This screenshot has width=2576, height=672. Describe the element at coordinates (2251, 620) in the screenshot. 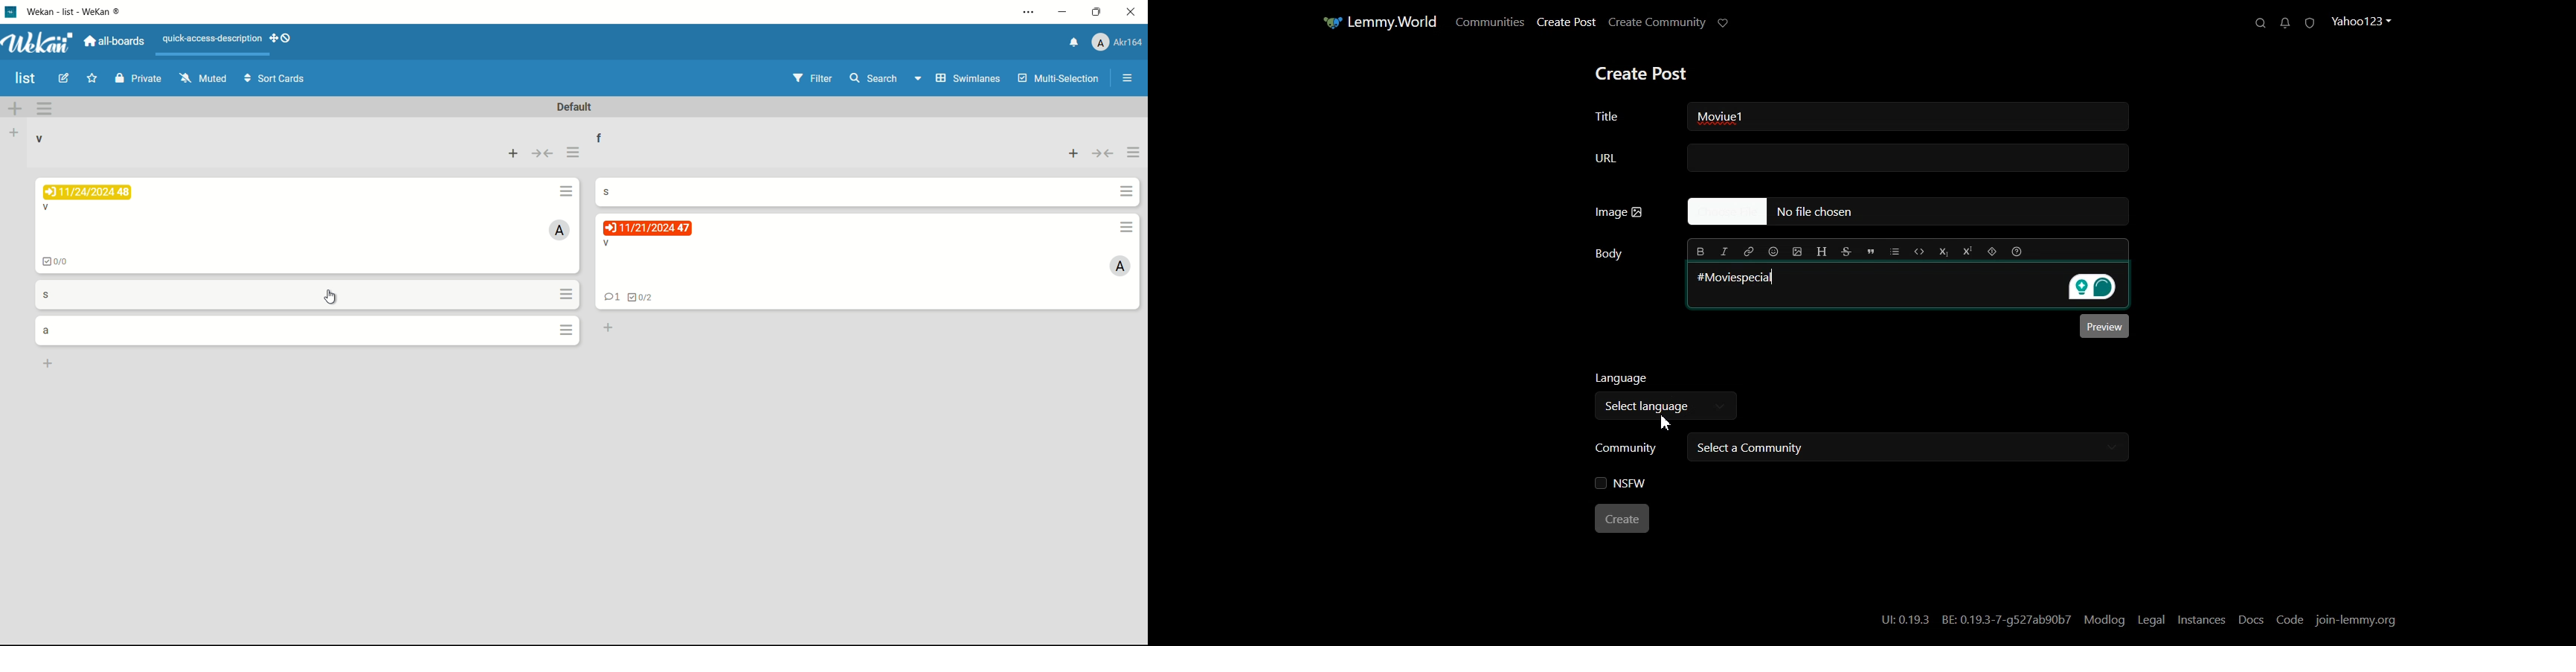

I see `Docs` at that location.